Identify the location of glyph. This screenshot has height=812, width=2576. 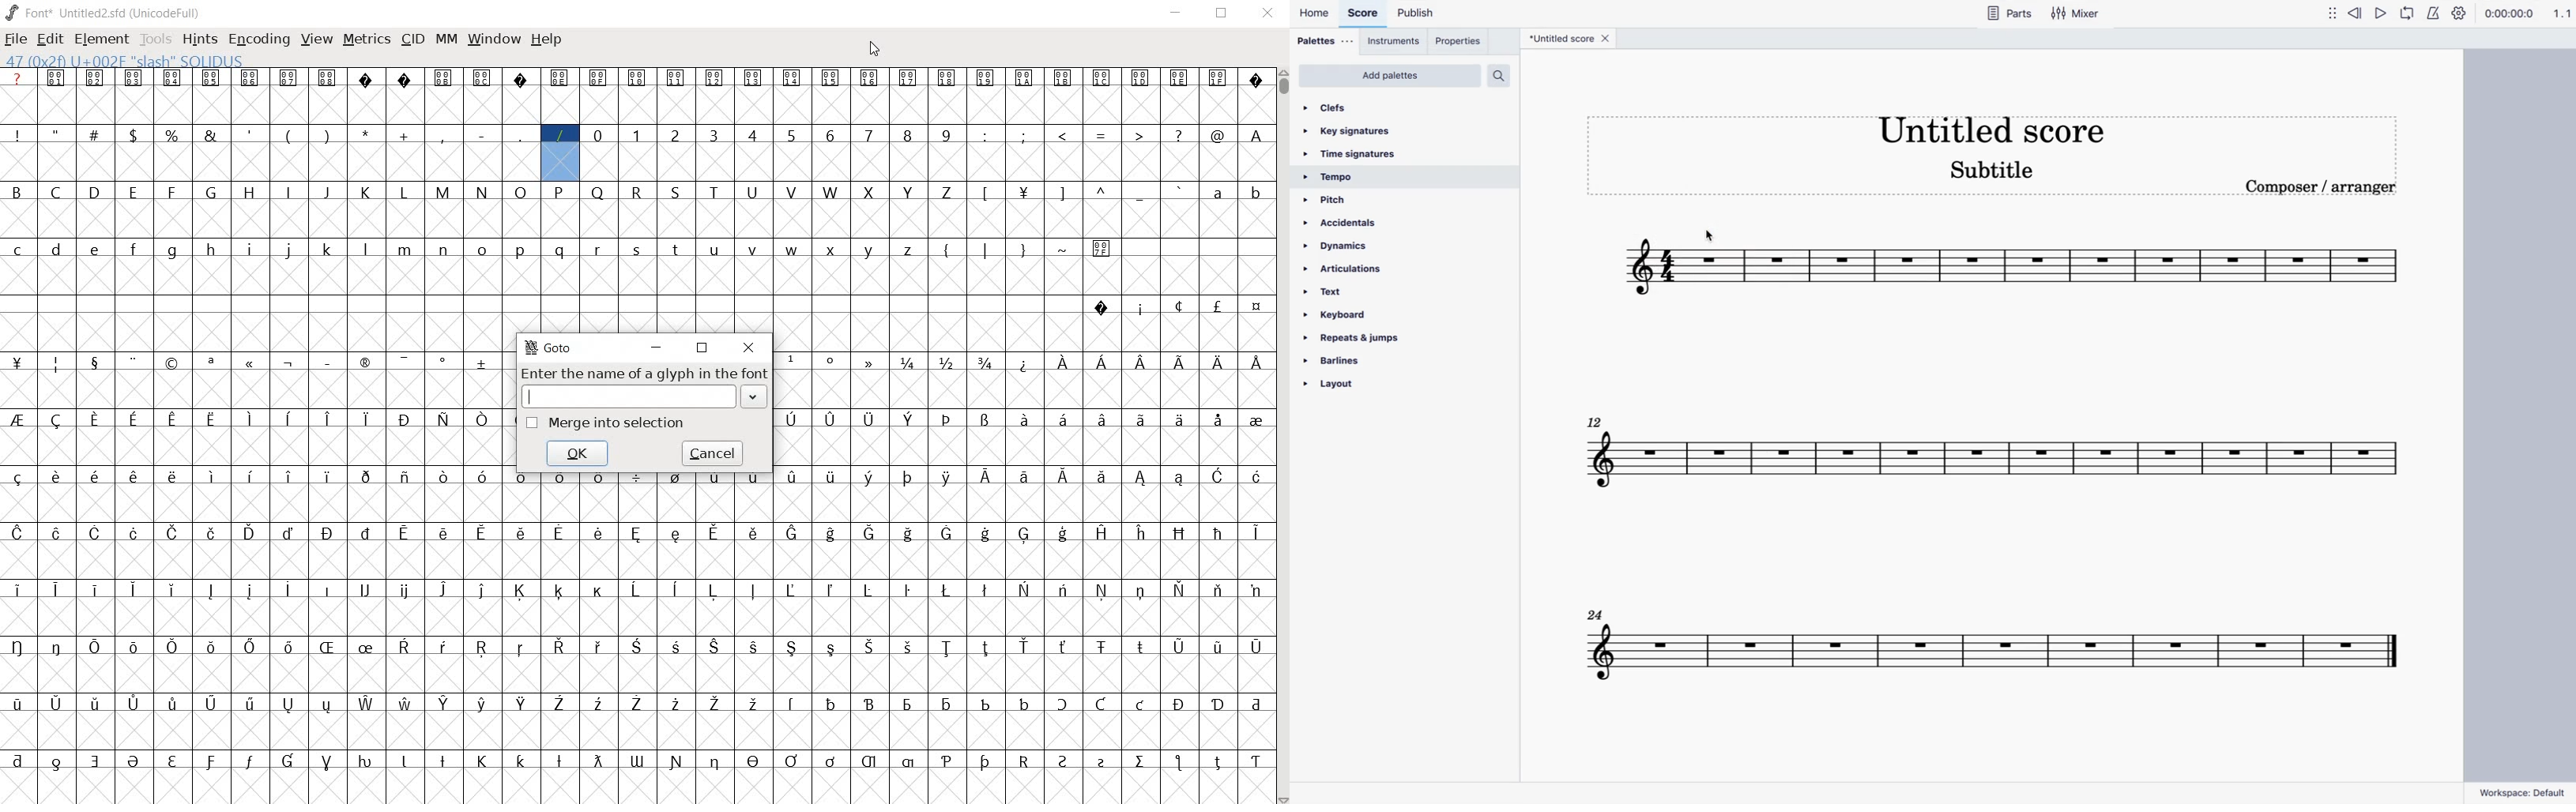
(521, 761).